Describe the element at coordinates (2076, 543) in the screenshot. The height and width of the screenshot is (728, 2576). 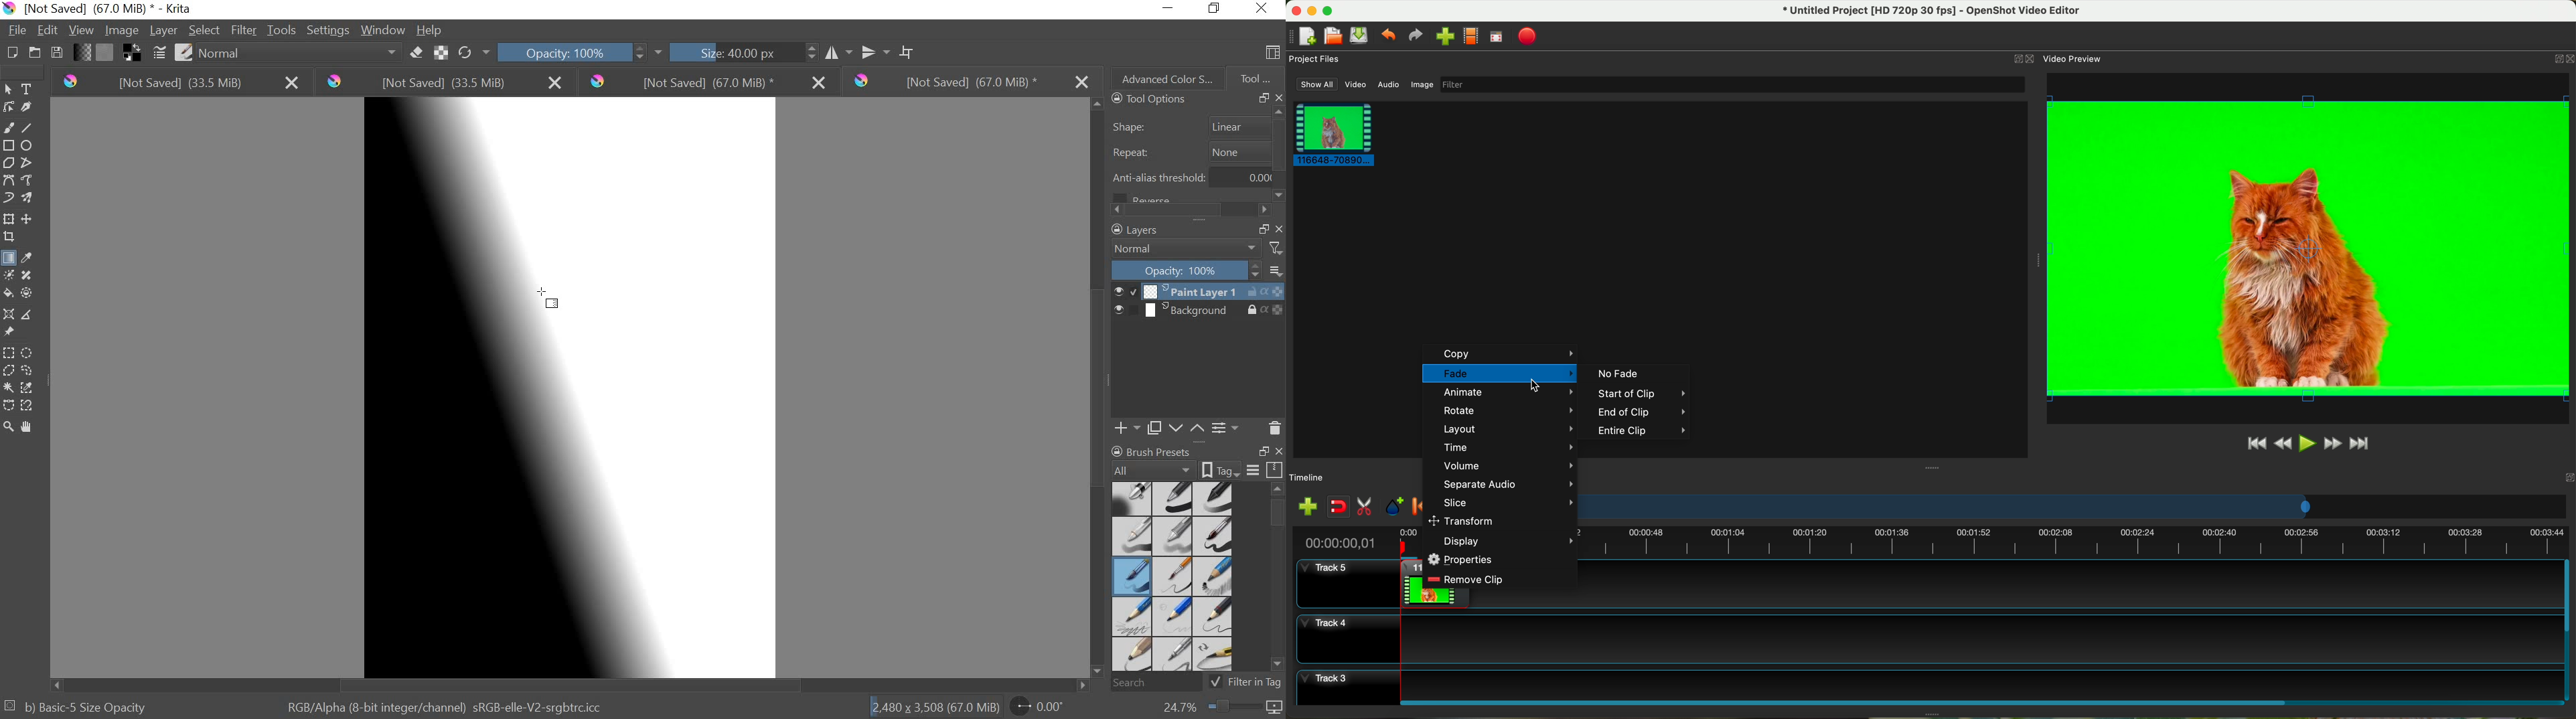
I see `timeline` at that location.